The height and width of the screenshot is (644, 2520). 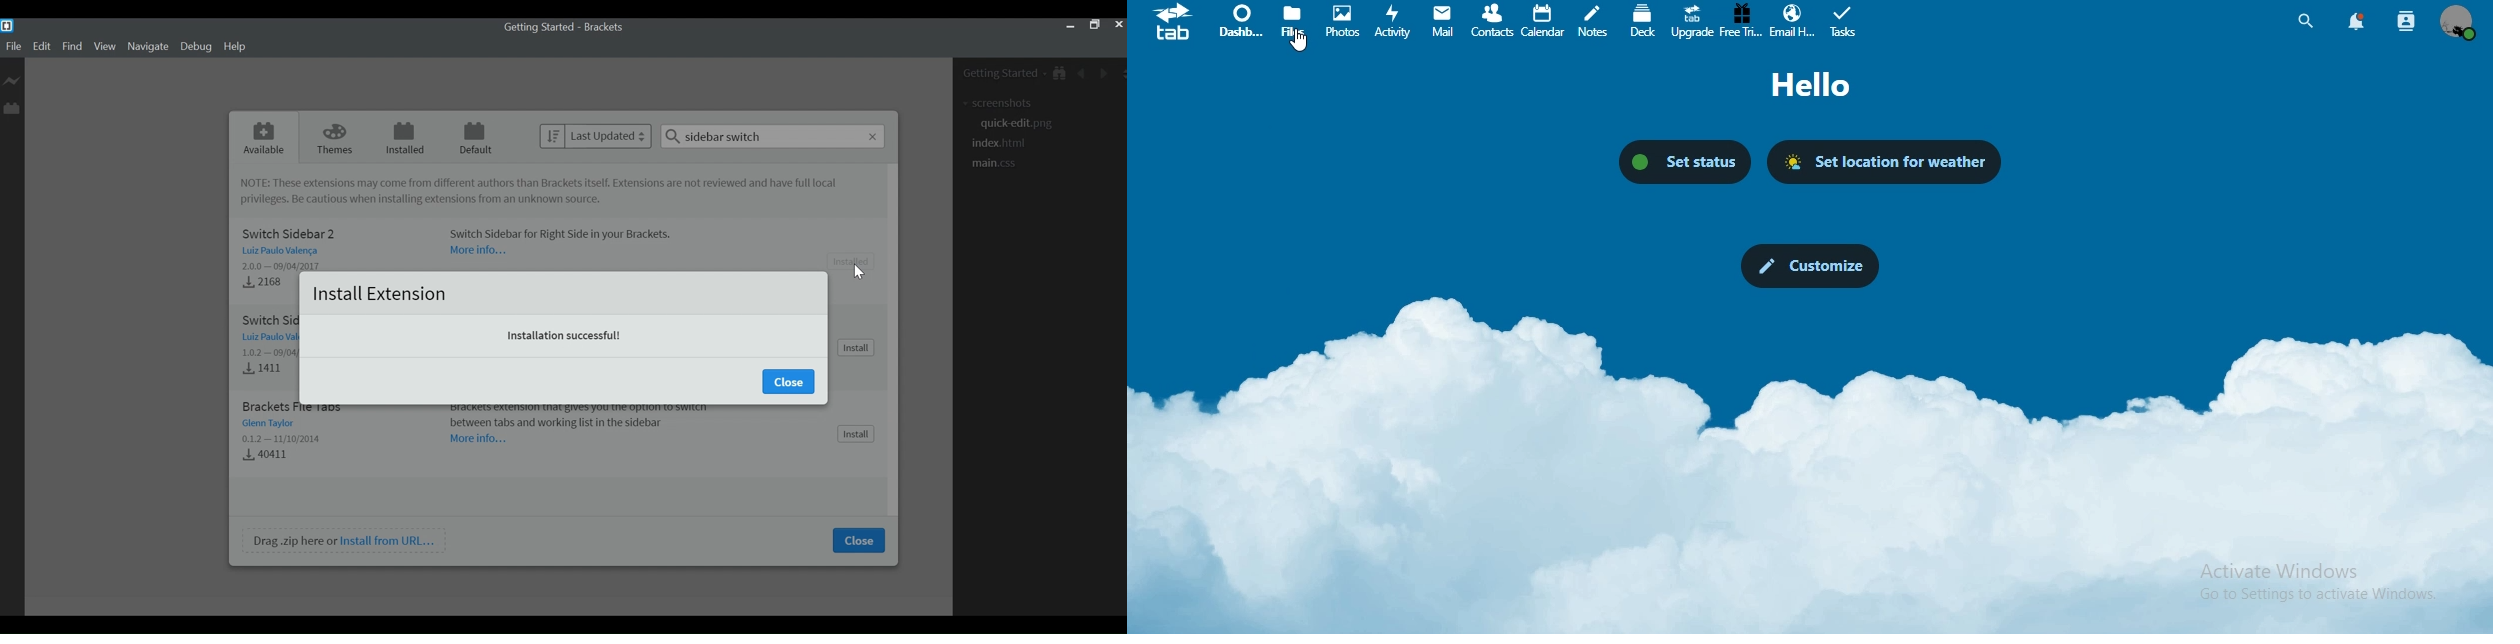 I want to click on notes, so click(x=1595, y=20).